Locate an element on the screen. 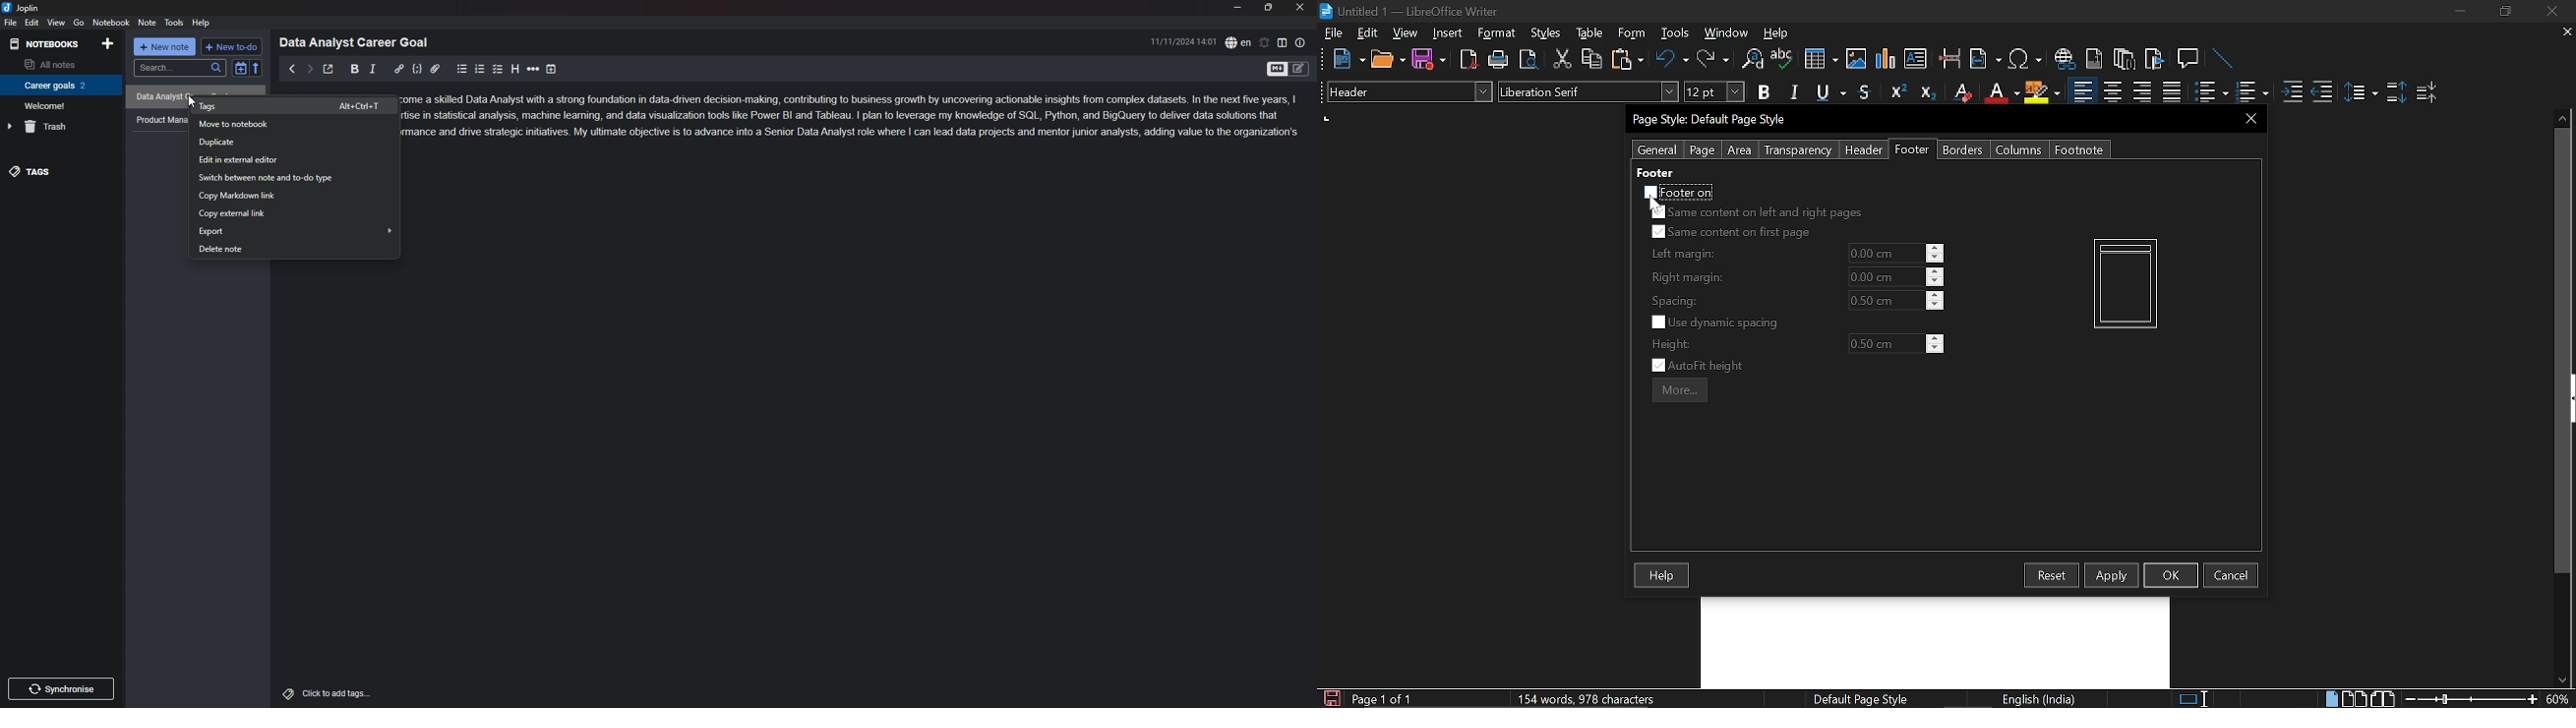  NEw is located at coordinates (1348, 59).